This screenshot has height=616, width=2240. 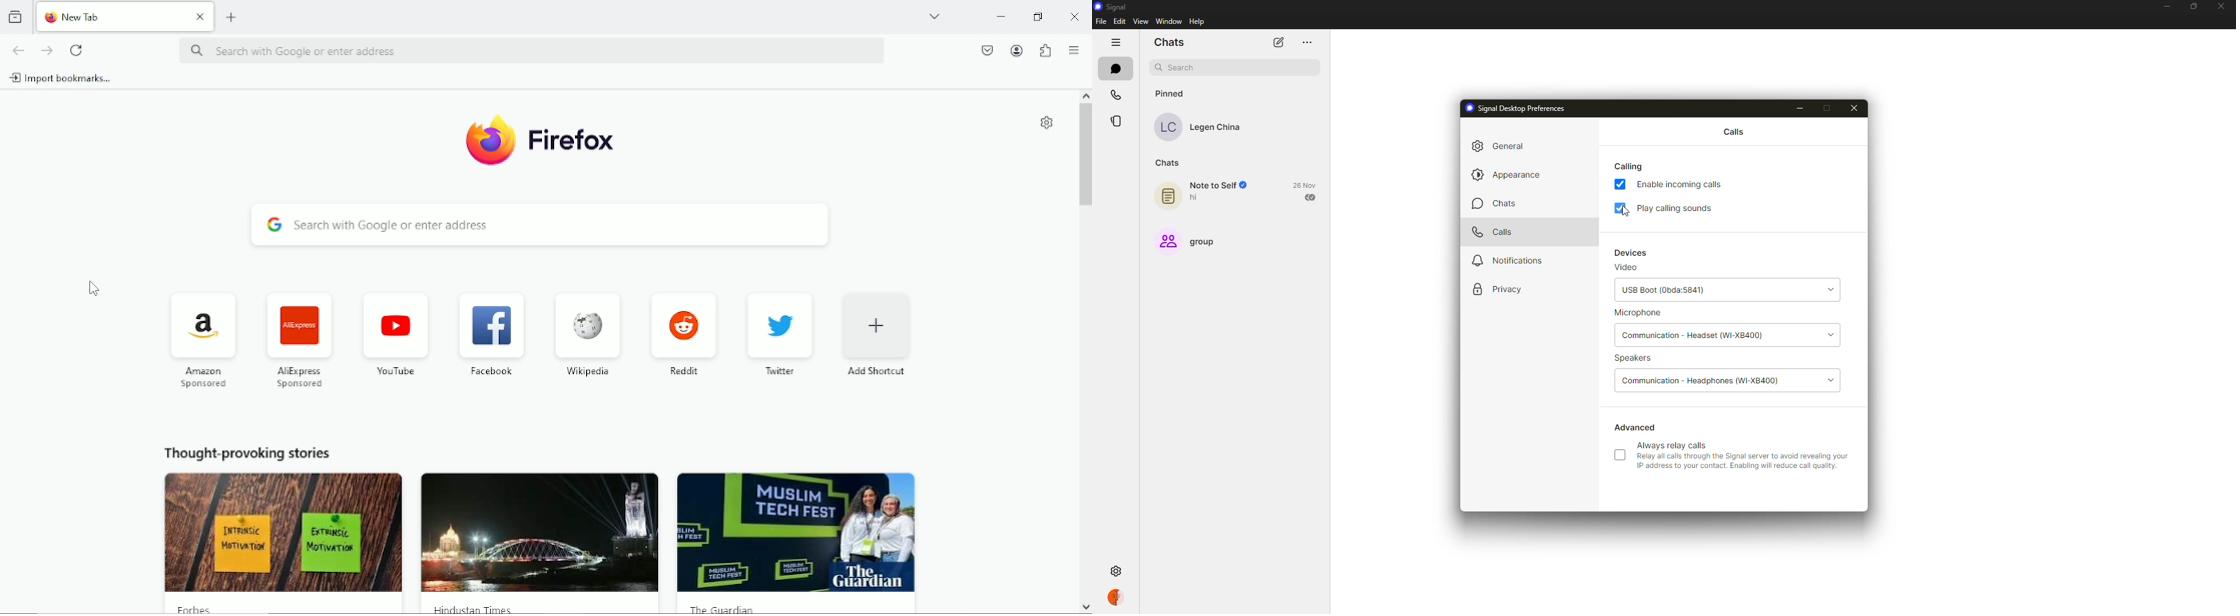 I want to click on List all tabs, so click(x=934, y=15).